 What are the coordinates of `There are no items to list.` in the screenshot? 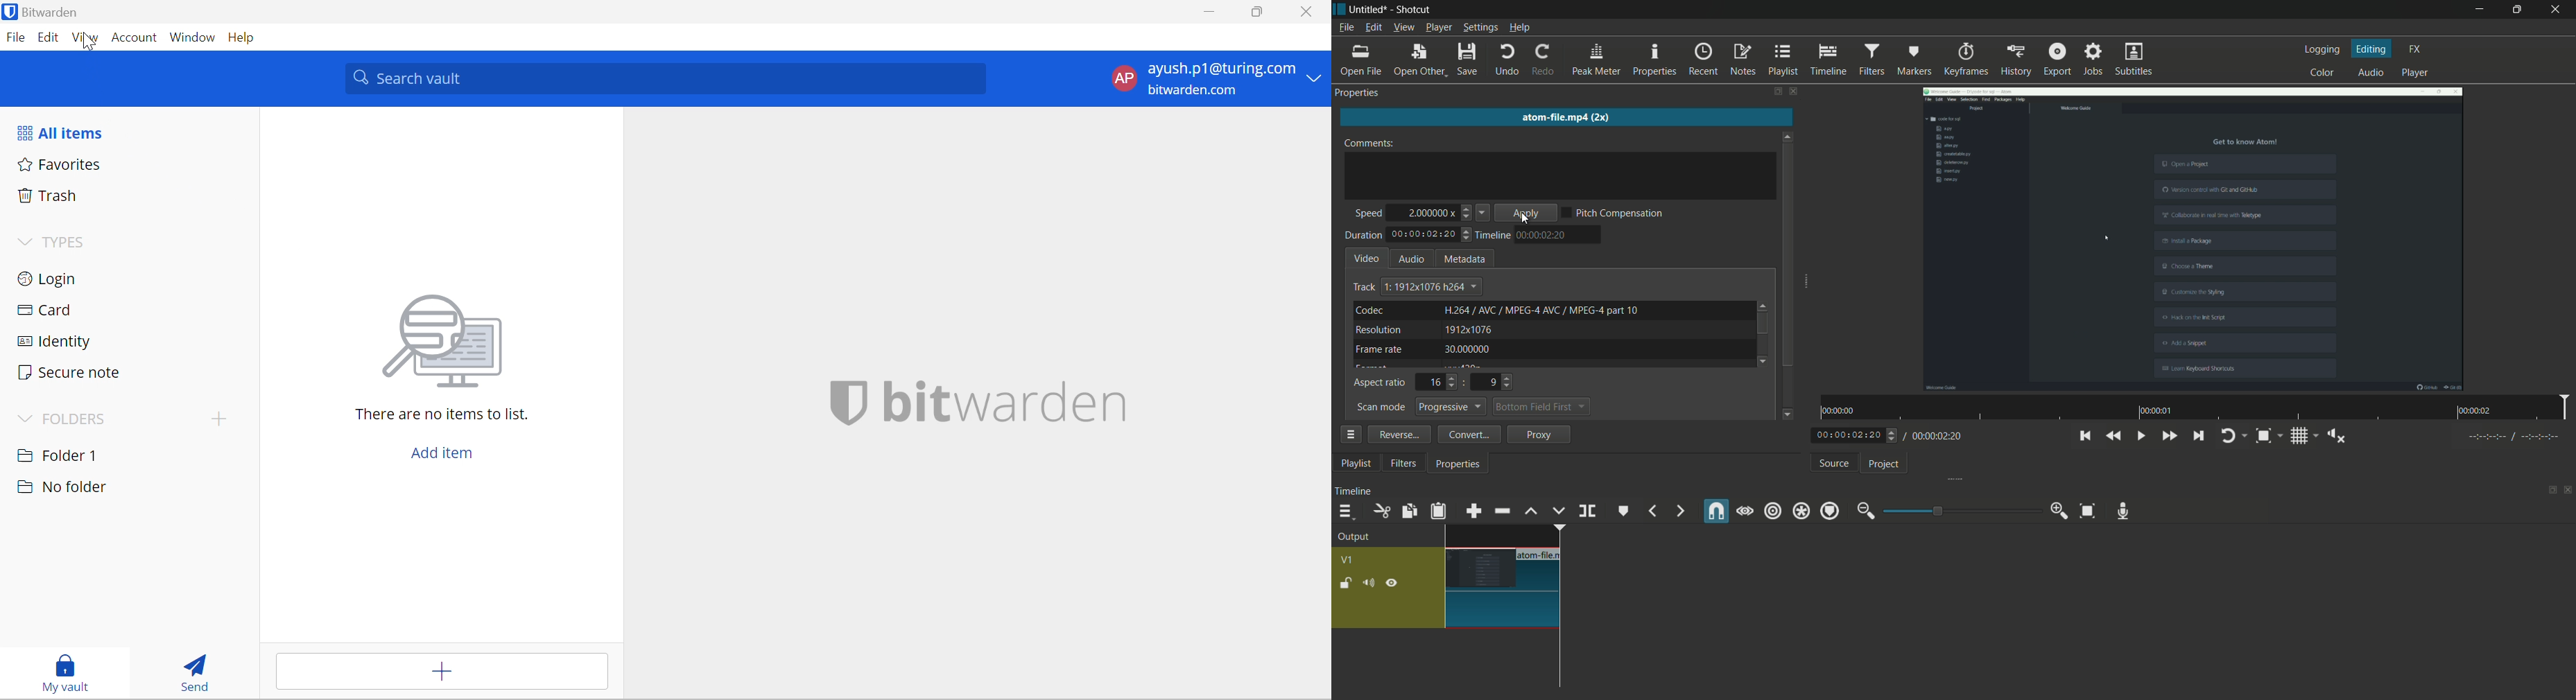 It's located at (435, 414).